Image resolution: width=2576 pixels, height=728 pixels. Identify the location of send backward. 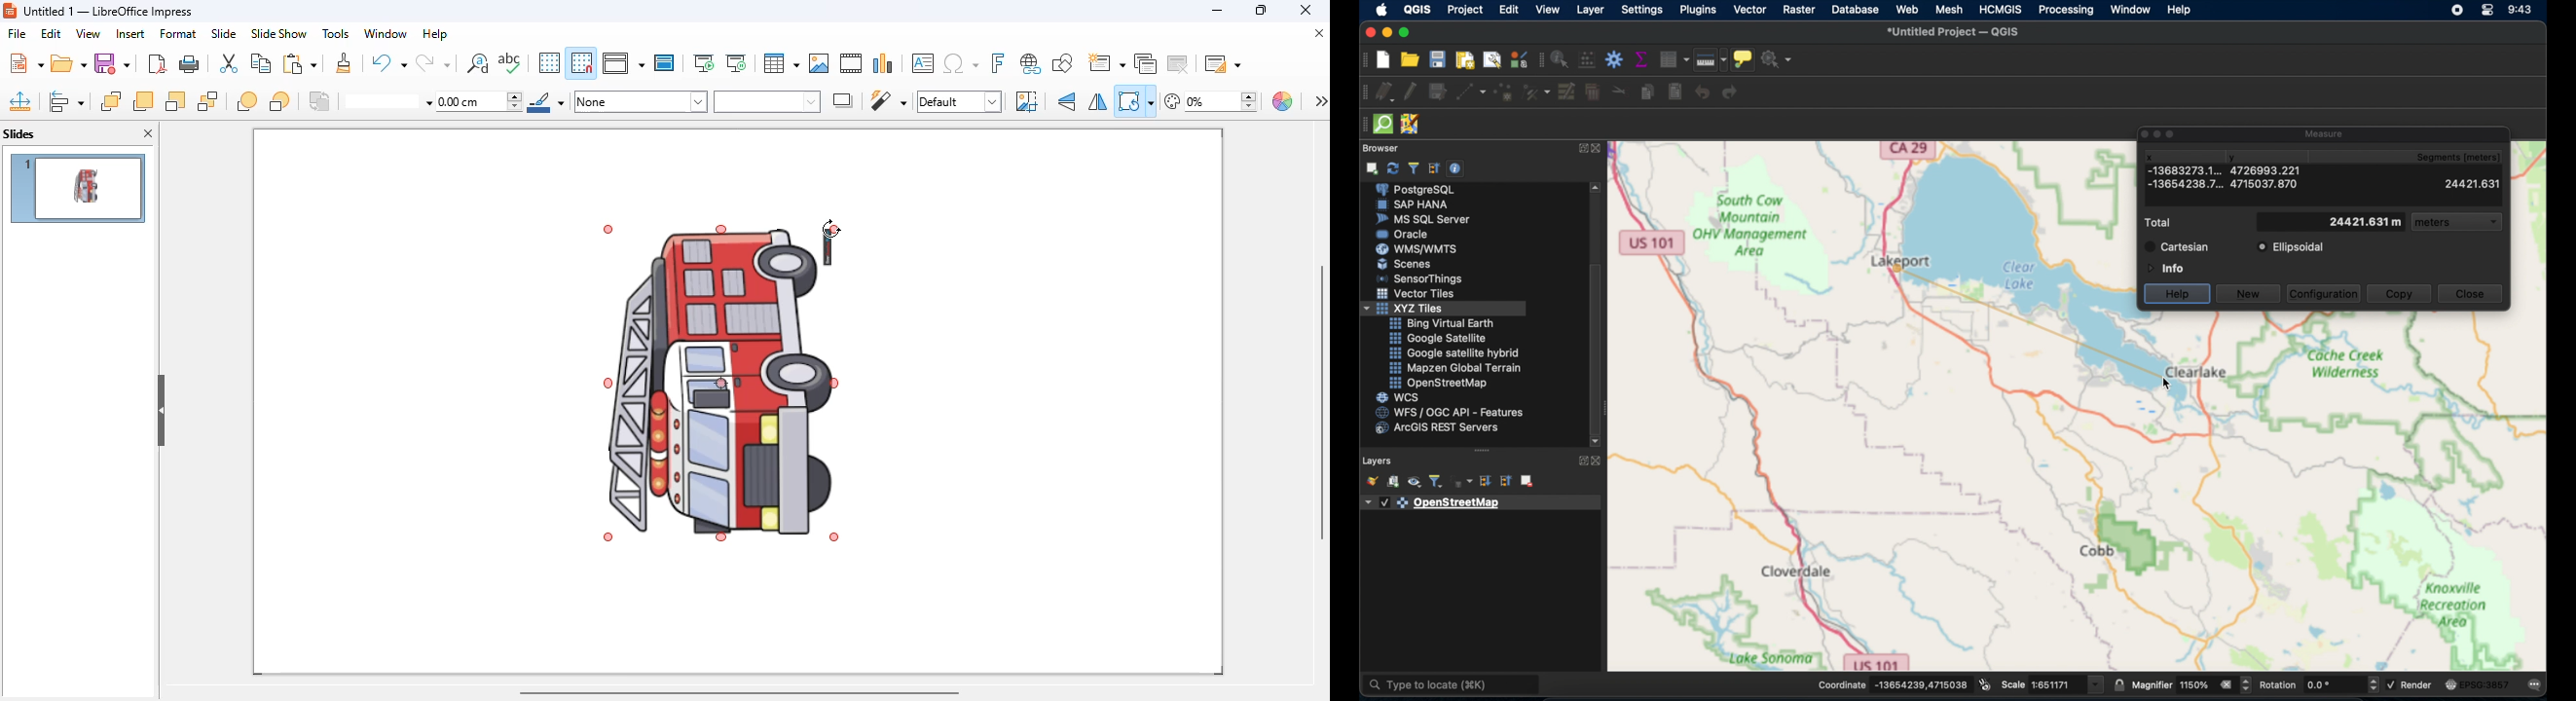
(175, 101).